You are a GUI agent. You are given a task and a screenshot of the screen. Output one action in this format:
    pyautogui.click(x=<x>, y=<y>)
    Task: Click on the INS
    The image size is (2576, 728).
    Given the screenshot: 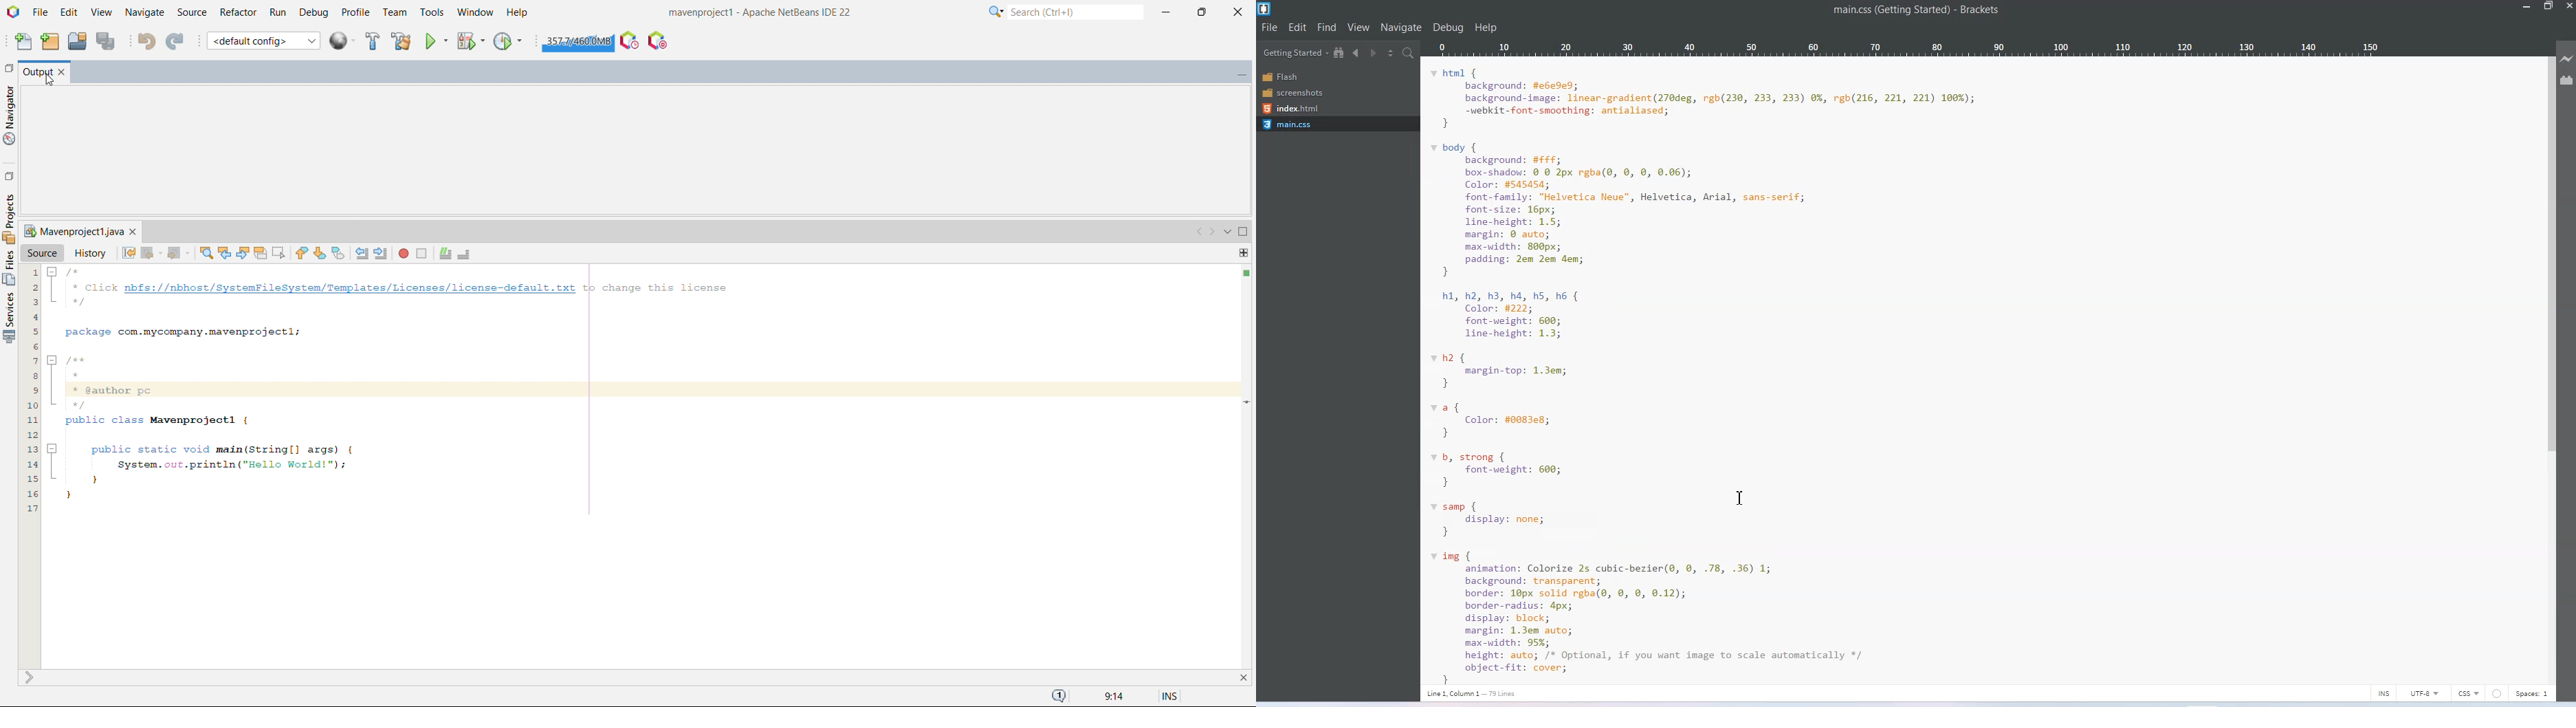 What is the action you would take?
    pyautogui.click(x=2384, y=693)
    